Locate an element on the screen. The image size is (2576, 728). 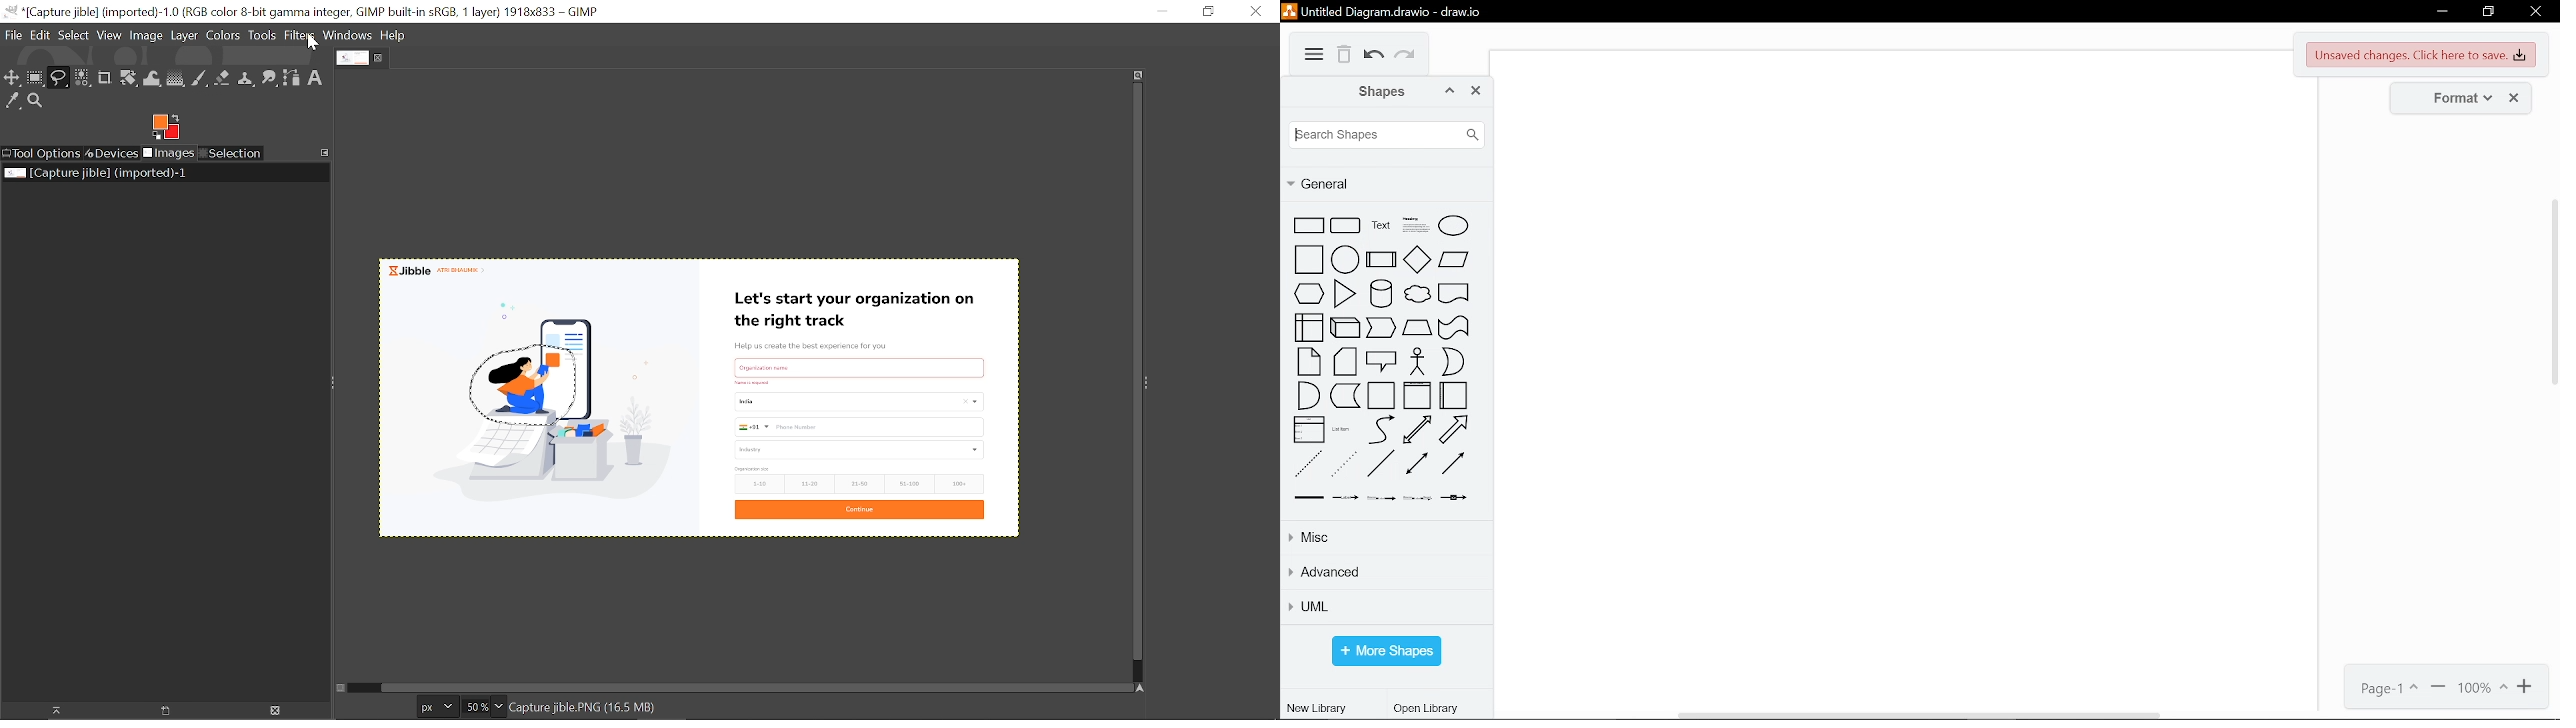
Free select tool is located at coordinates (58, 78).